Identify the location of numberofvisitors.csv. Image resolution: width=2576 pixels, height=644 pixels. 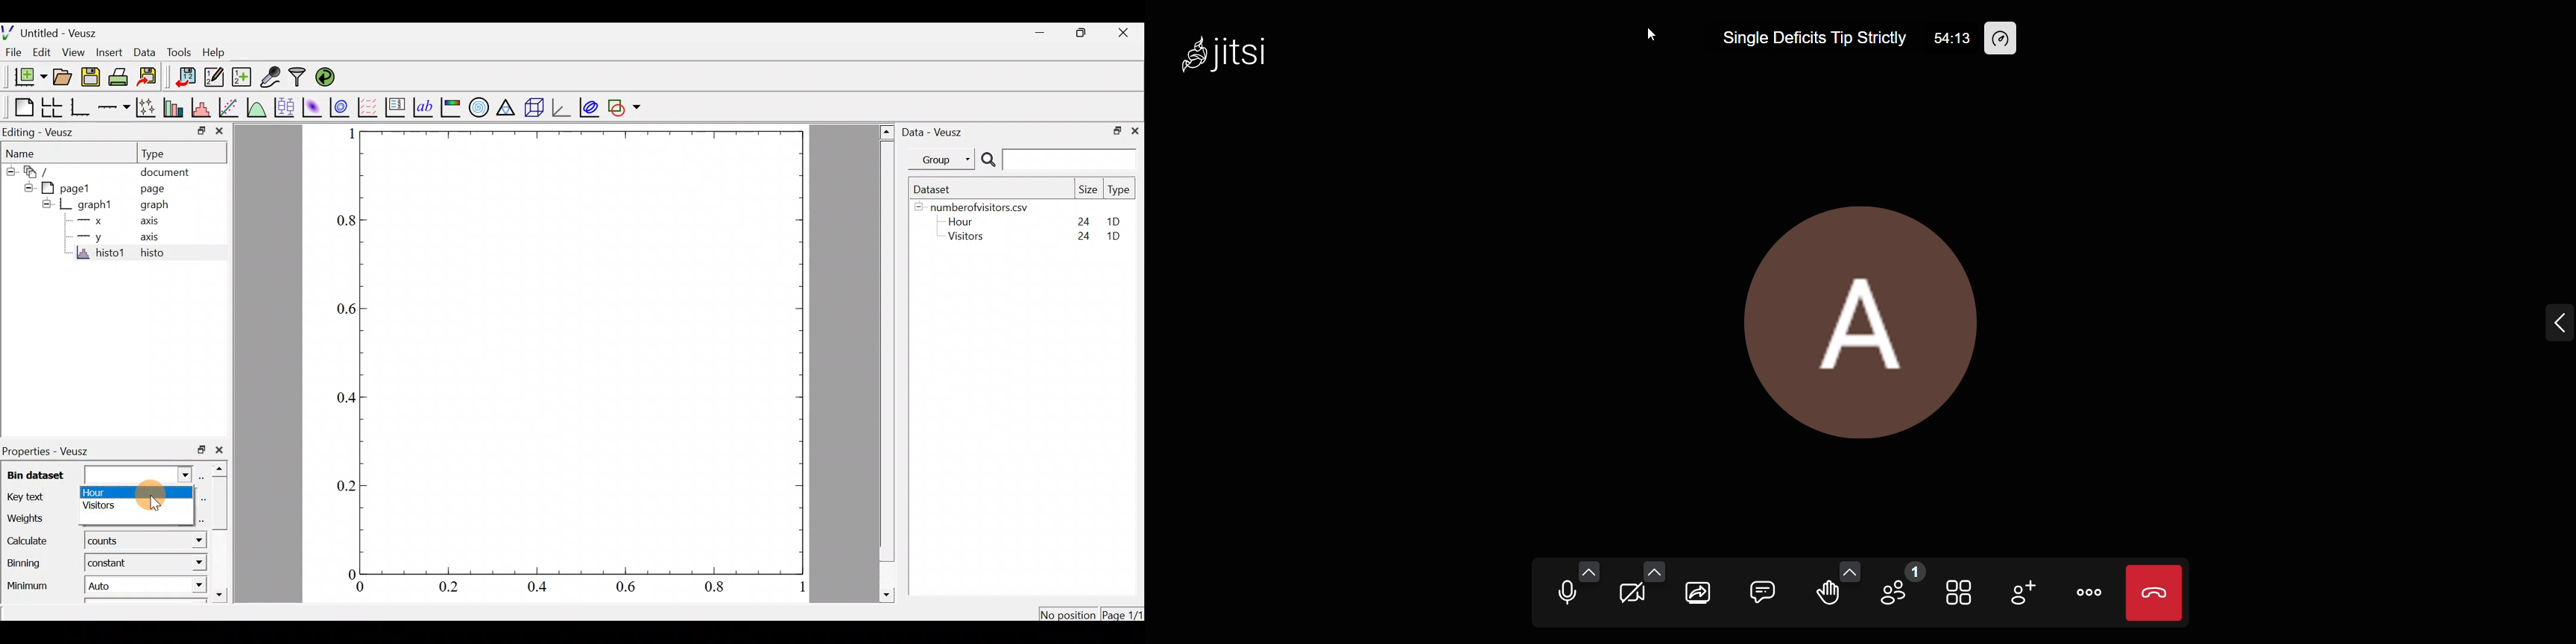
(986, 205).